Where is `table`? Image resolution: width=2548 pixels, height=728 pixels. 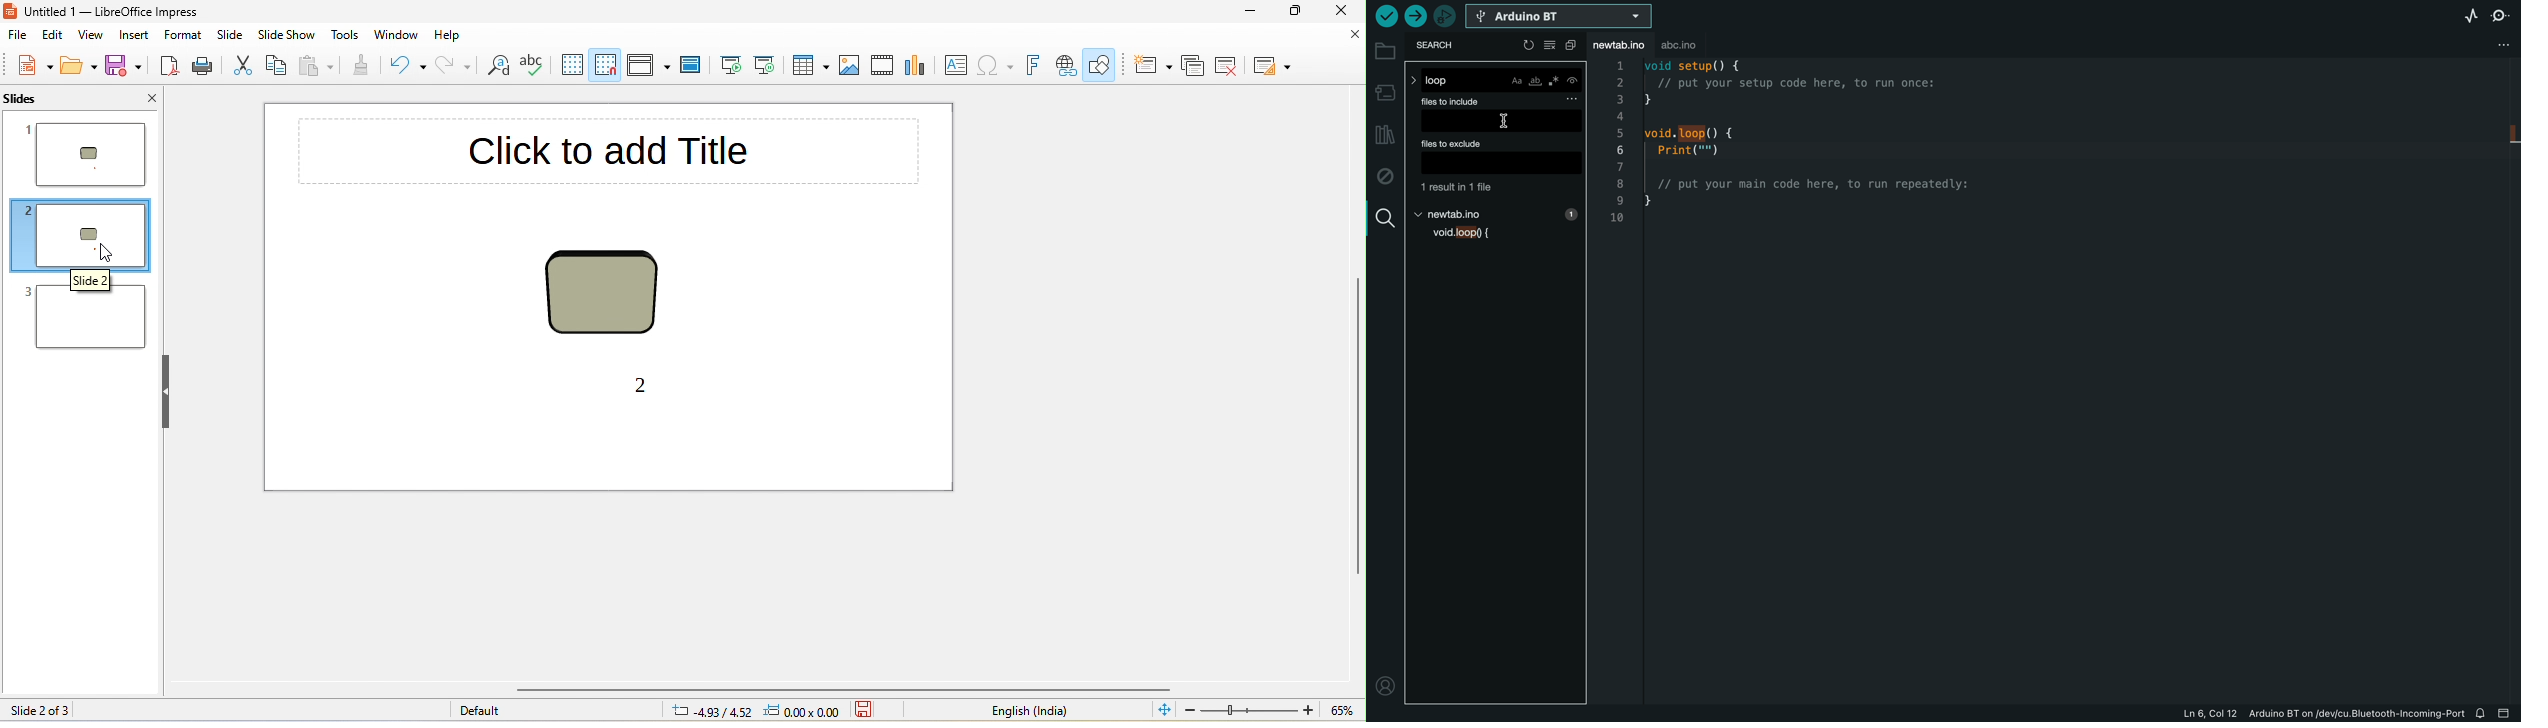 table is located at coordinates (811, 64).